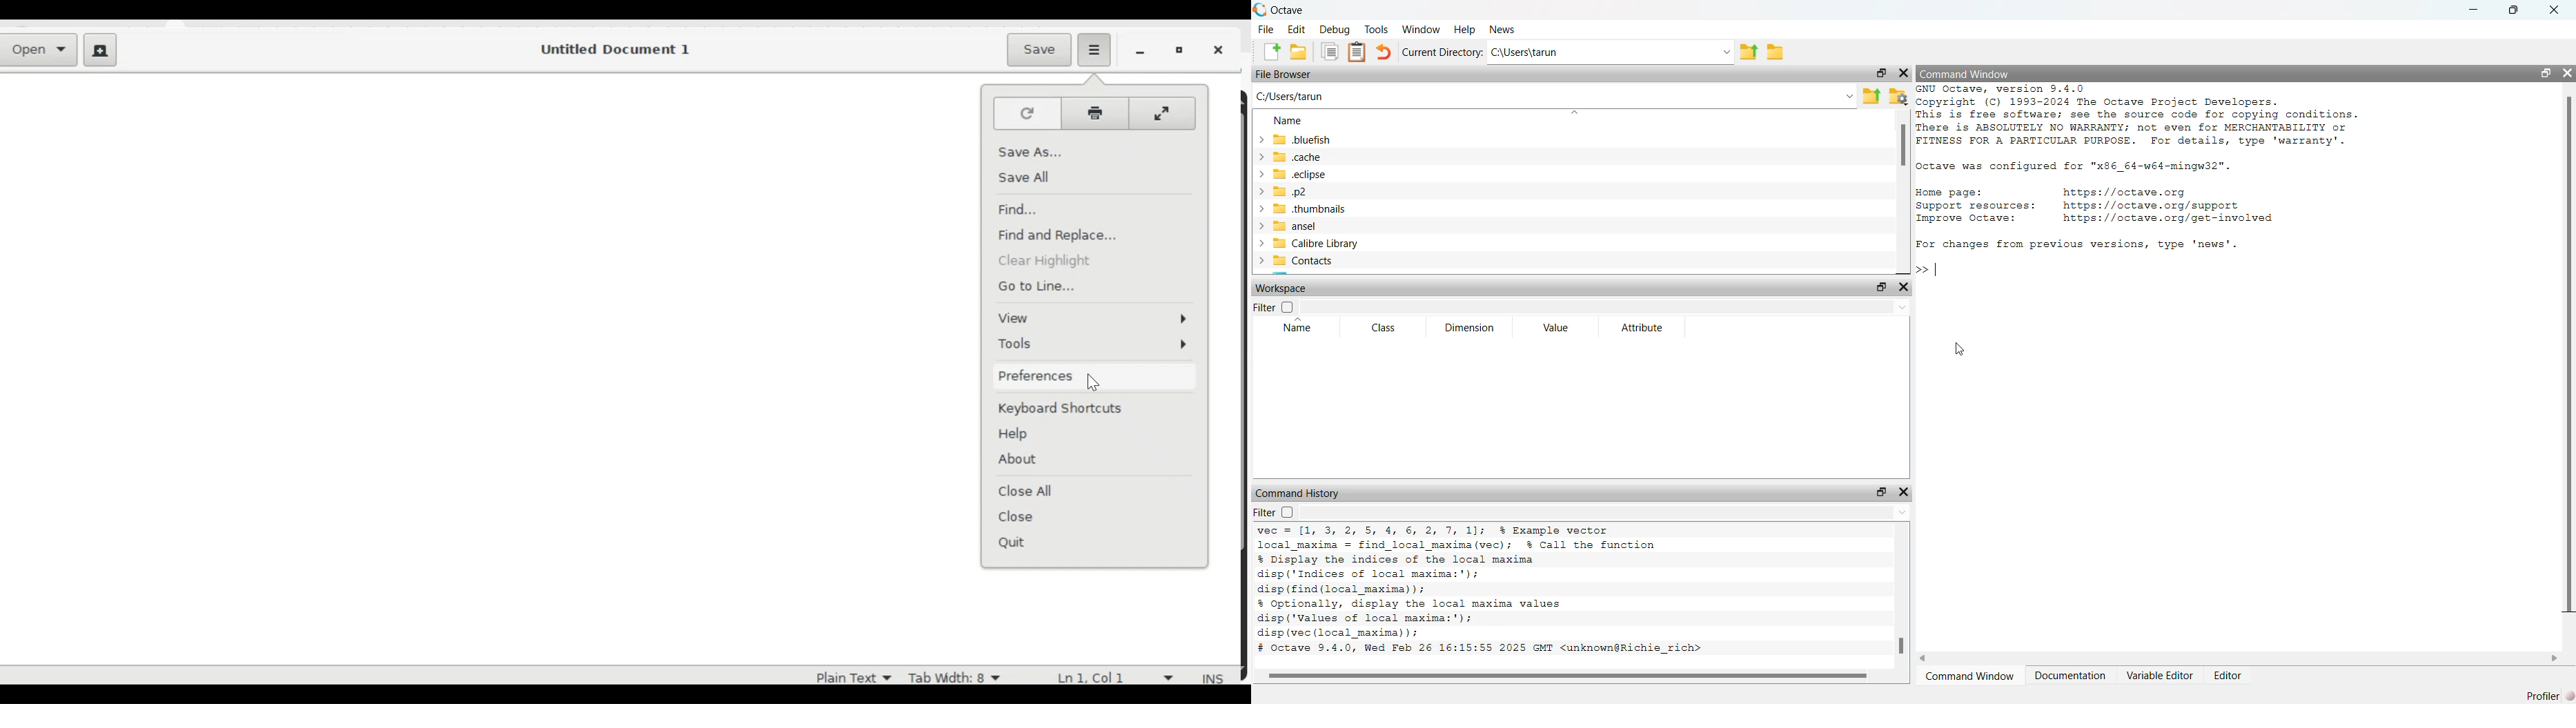  I want to click on sort, so click(1573, 113).